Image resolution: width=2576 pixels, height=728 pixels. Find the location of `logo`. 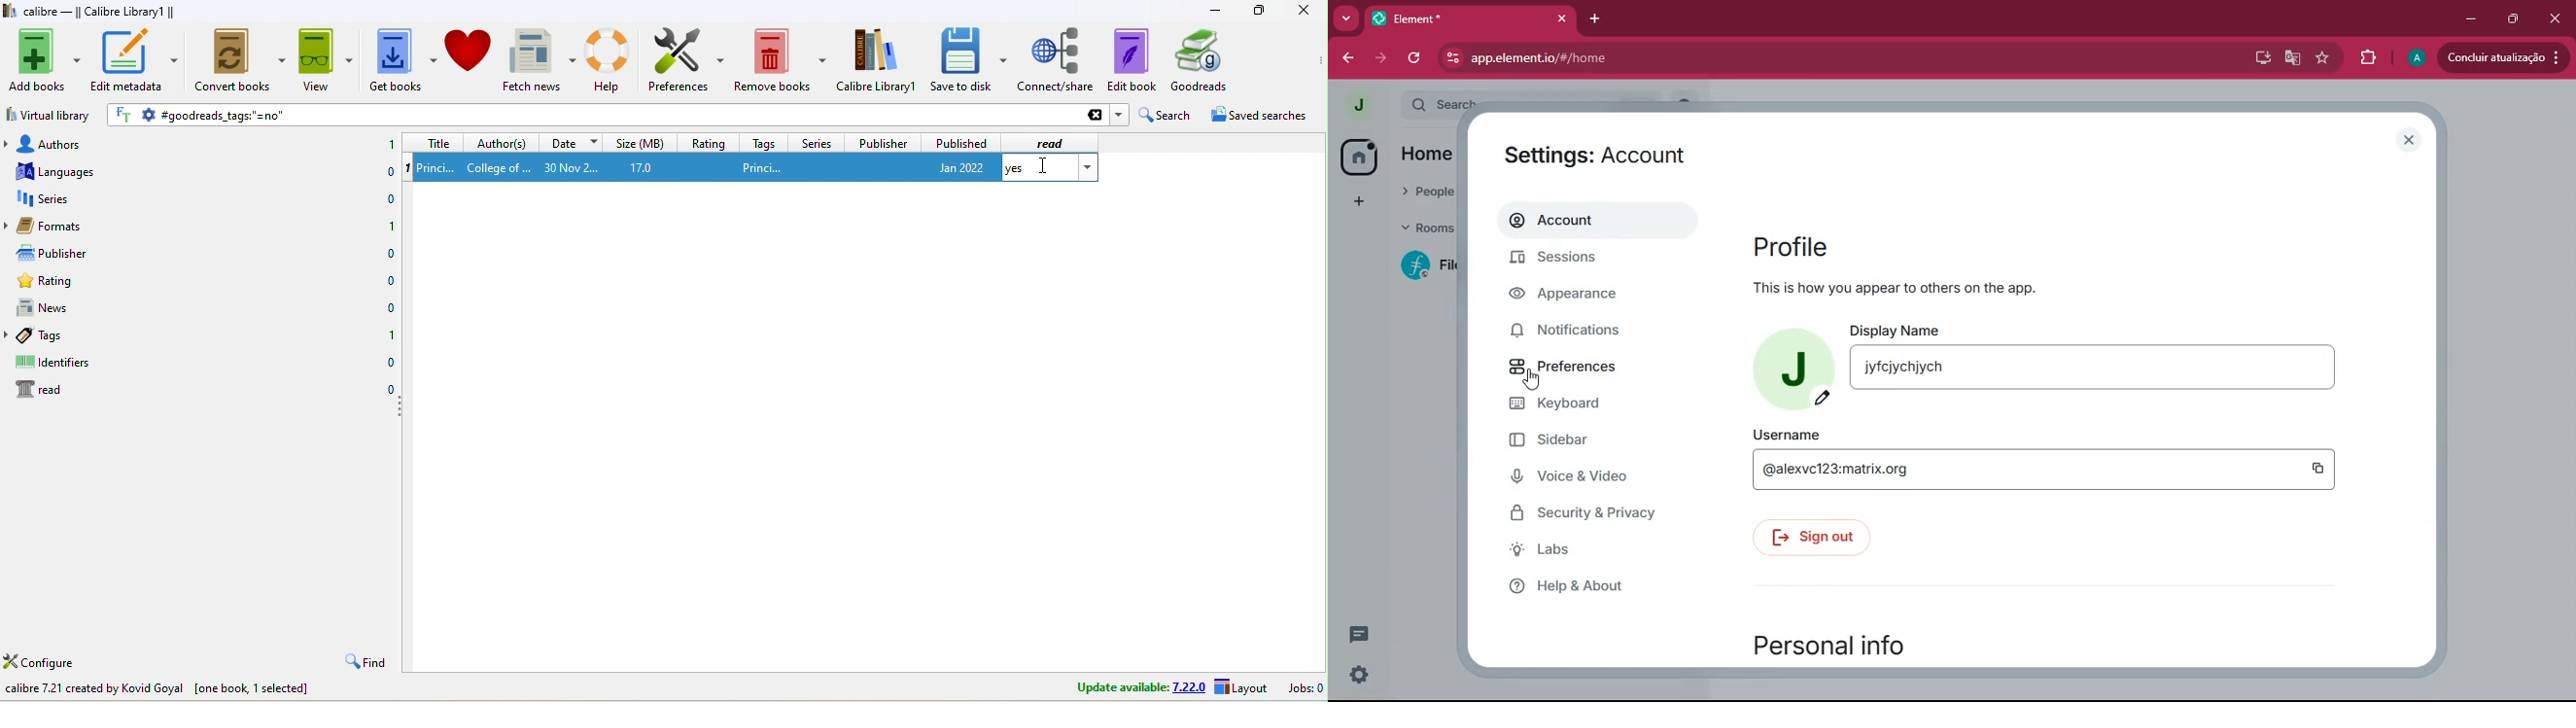

logo is located at coordinates (9, 10).